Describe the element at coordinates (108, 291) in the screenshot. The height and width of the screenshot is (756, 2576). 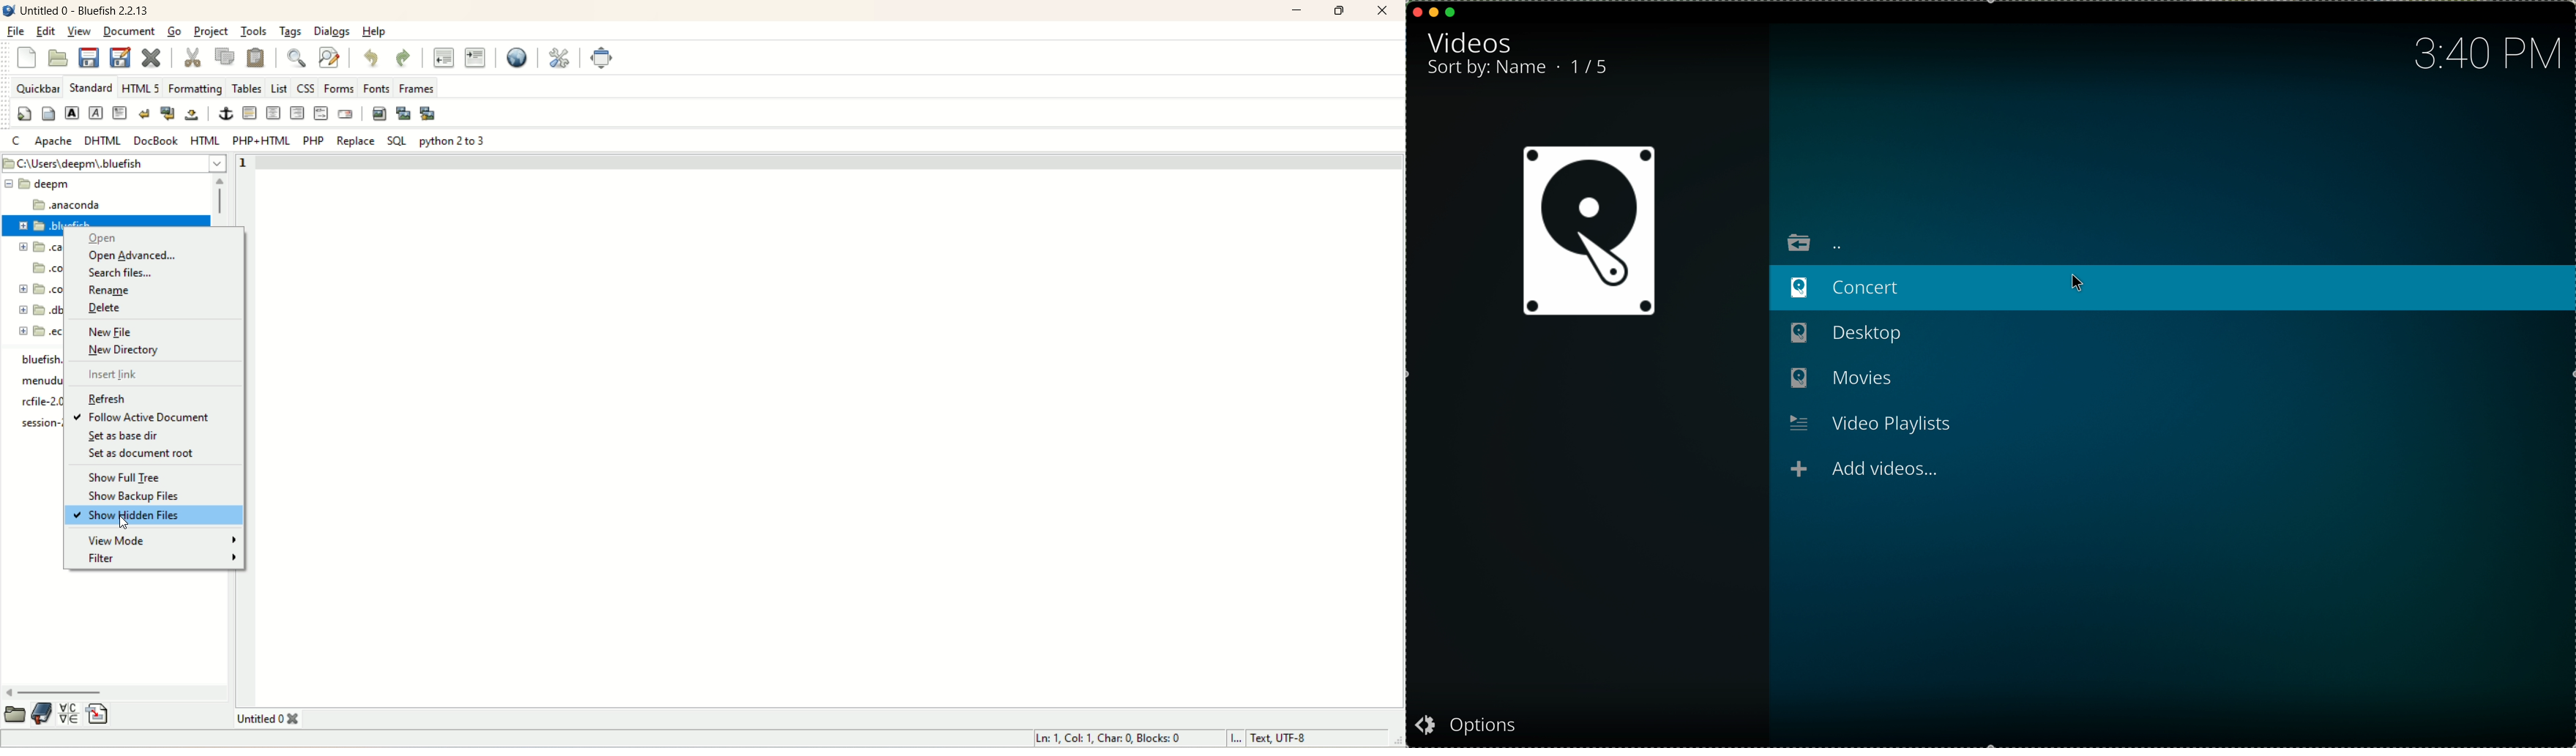
I see `rename` at that location.